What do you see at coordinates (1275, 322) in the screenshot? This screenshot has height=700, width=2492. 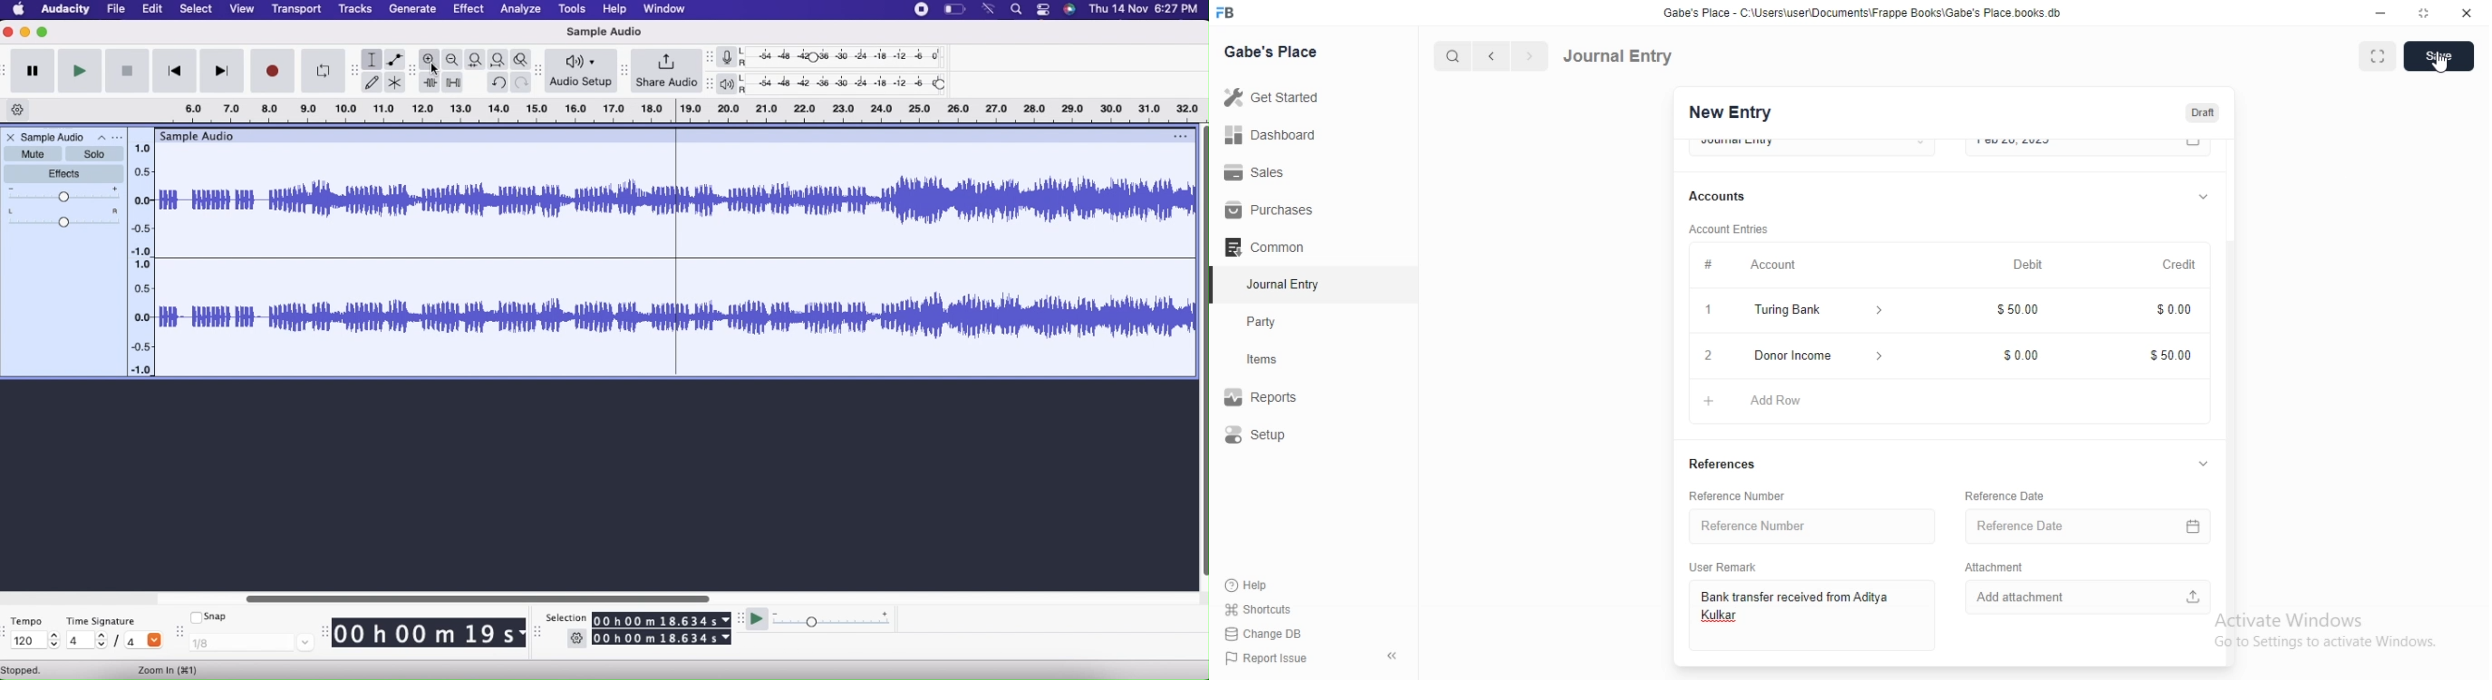 I see `Party` at bounding box center [1275, 322].